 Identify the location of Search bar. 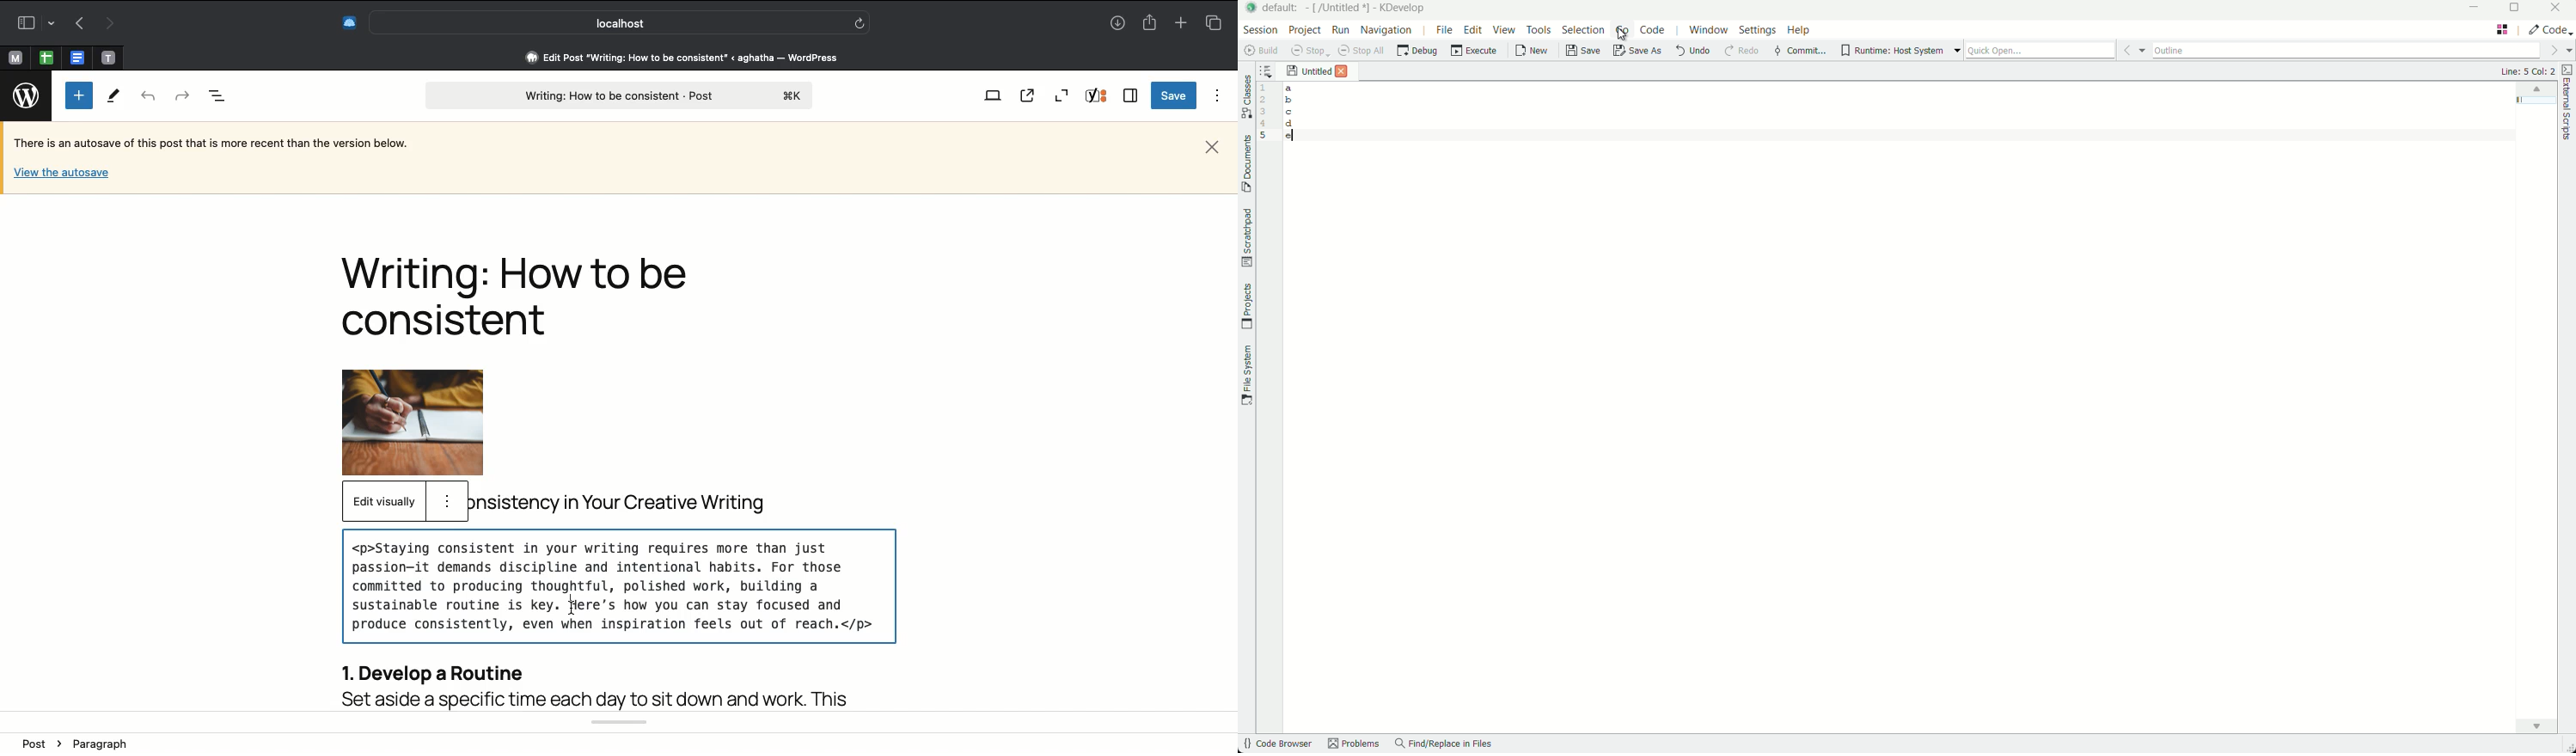
(620, 22).